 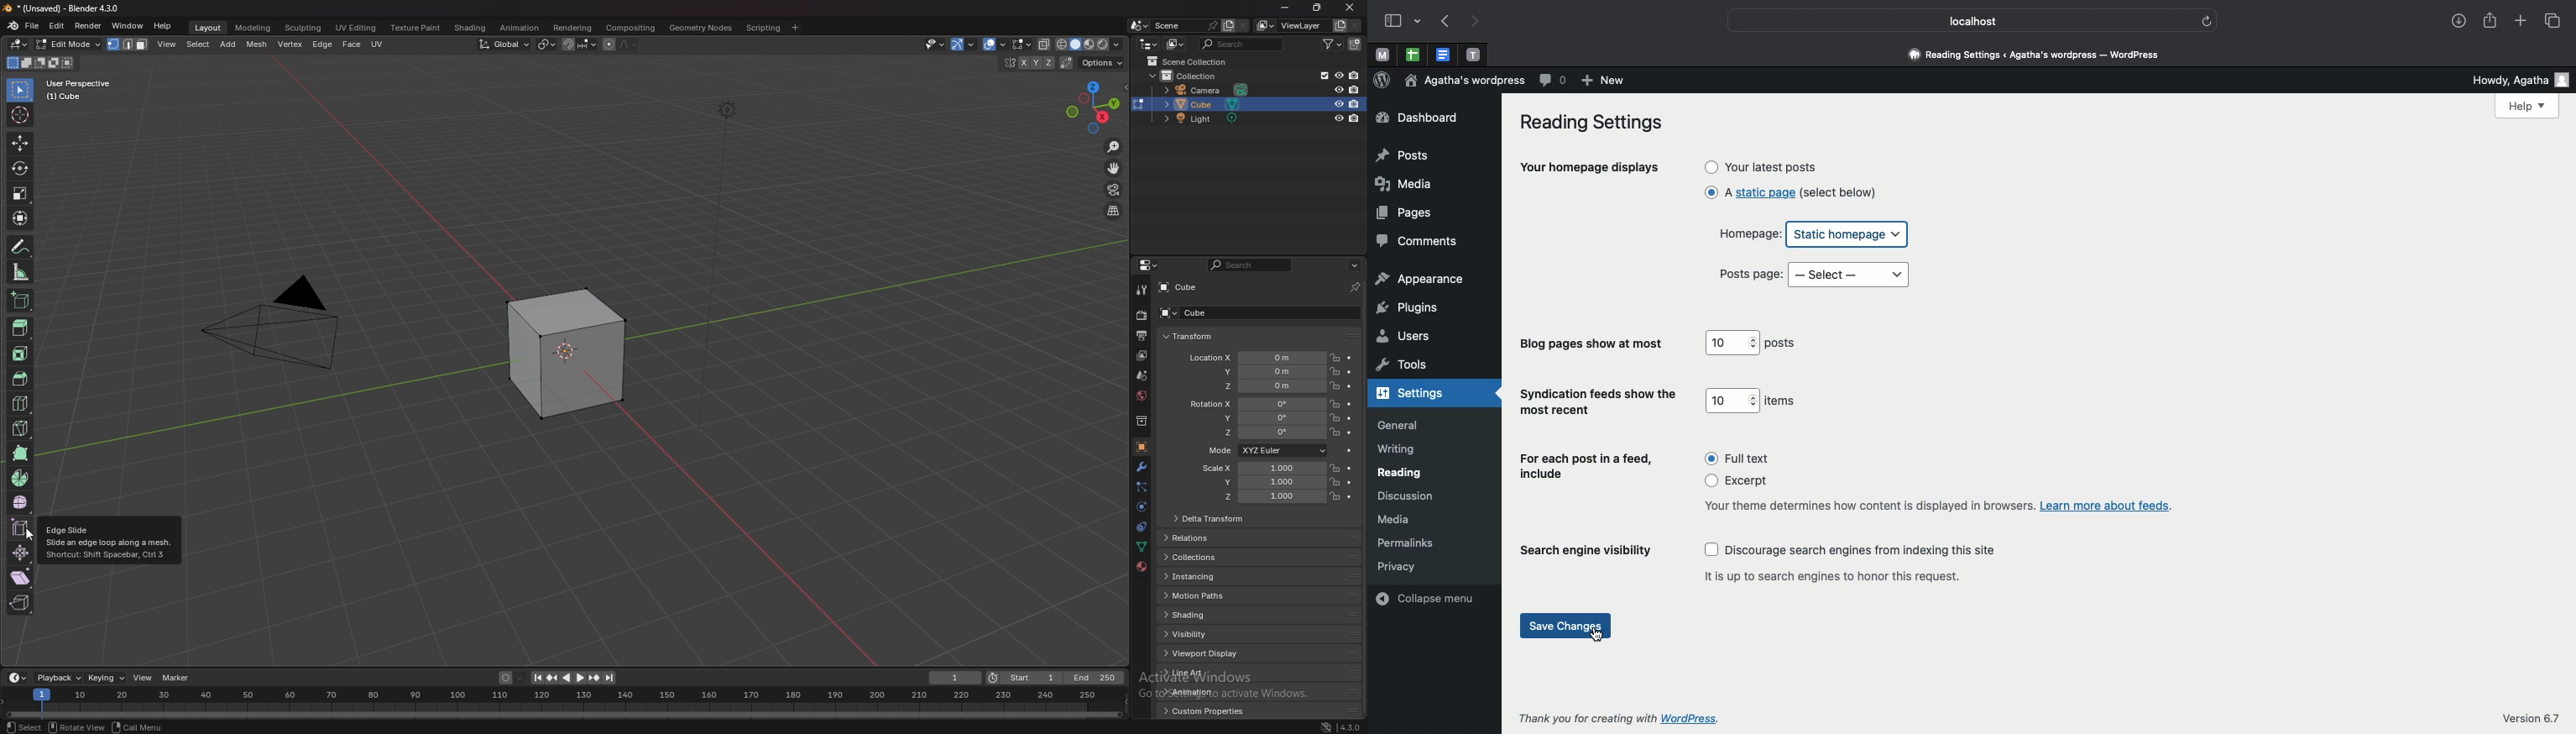 What do you see at coordinates (1964, 21) in the screenshot?
I see `Localhost` at bounding box center [1964, 21].